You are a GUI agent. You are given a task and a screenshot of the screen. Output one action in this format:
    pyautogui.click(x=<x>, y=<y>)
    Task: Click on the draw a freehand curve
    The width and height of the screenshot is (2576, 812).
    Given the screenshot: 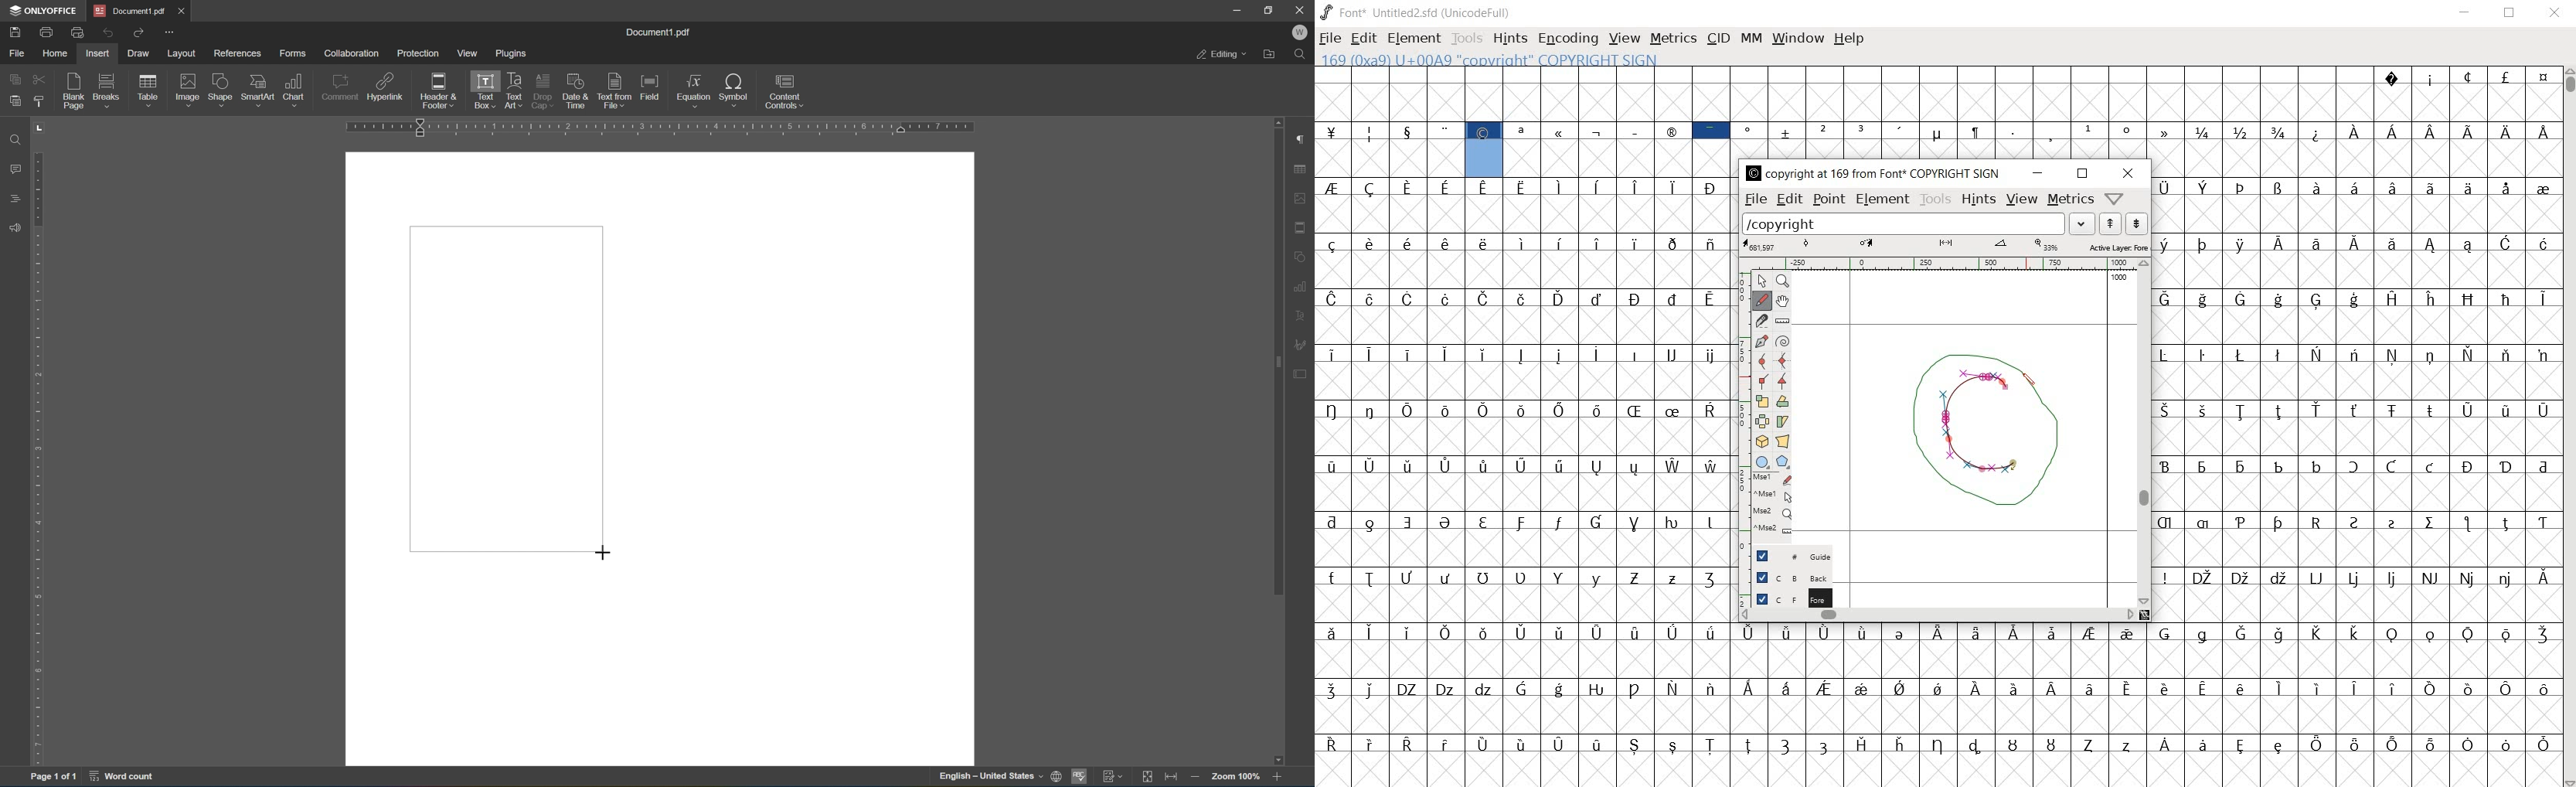 What is the action you would take?
    pyautogui.click(x=1761, y=300)
    